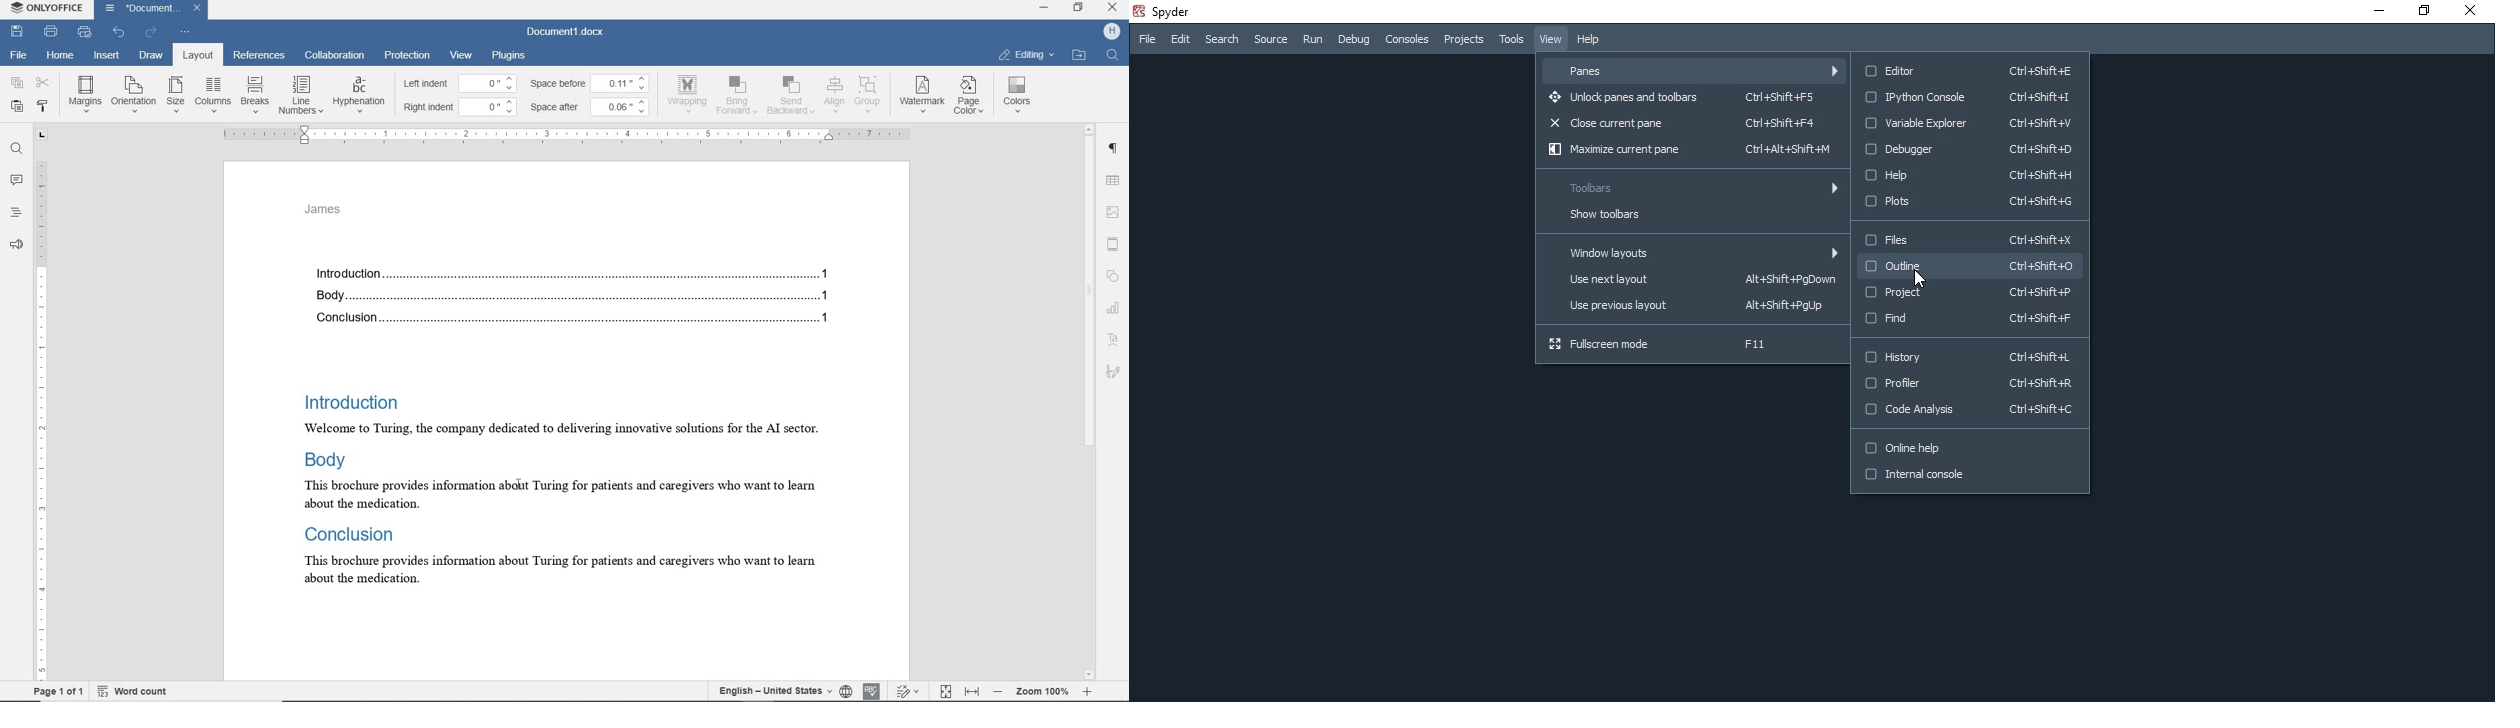 The width and height of the screenshot is (2520, 728). Describe the element at coordinates (517, 483) in the screenshot. I see `text cursor` at that location.